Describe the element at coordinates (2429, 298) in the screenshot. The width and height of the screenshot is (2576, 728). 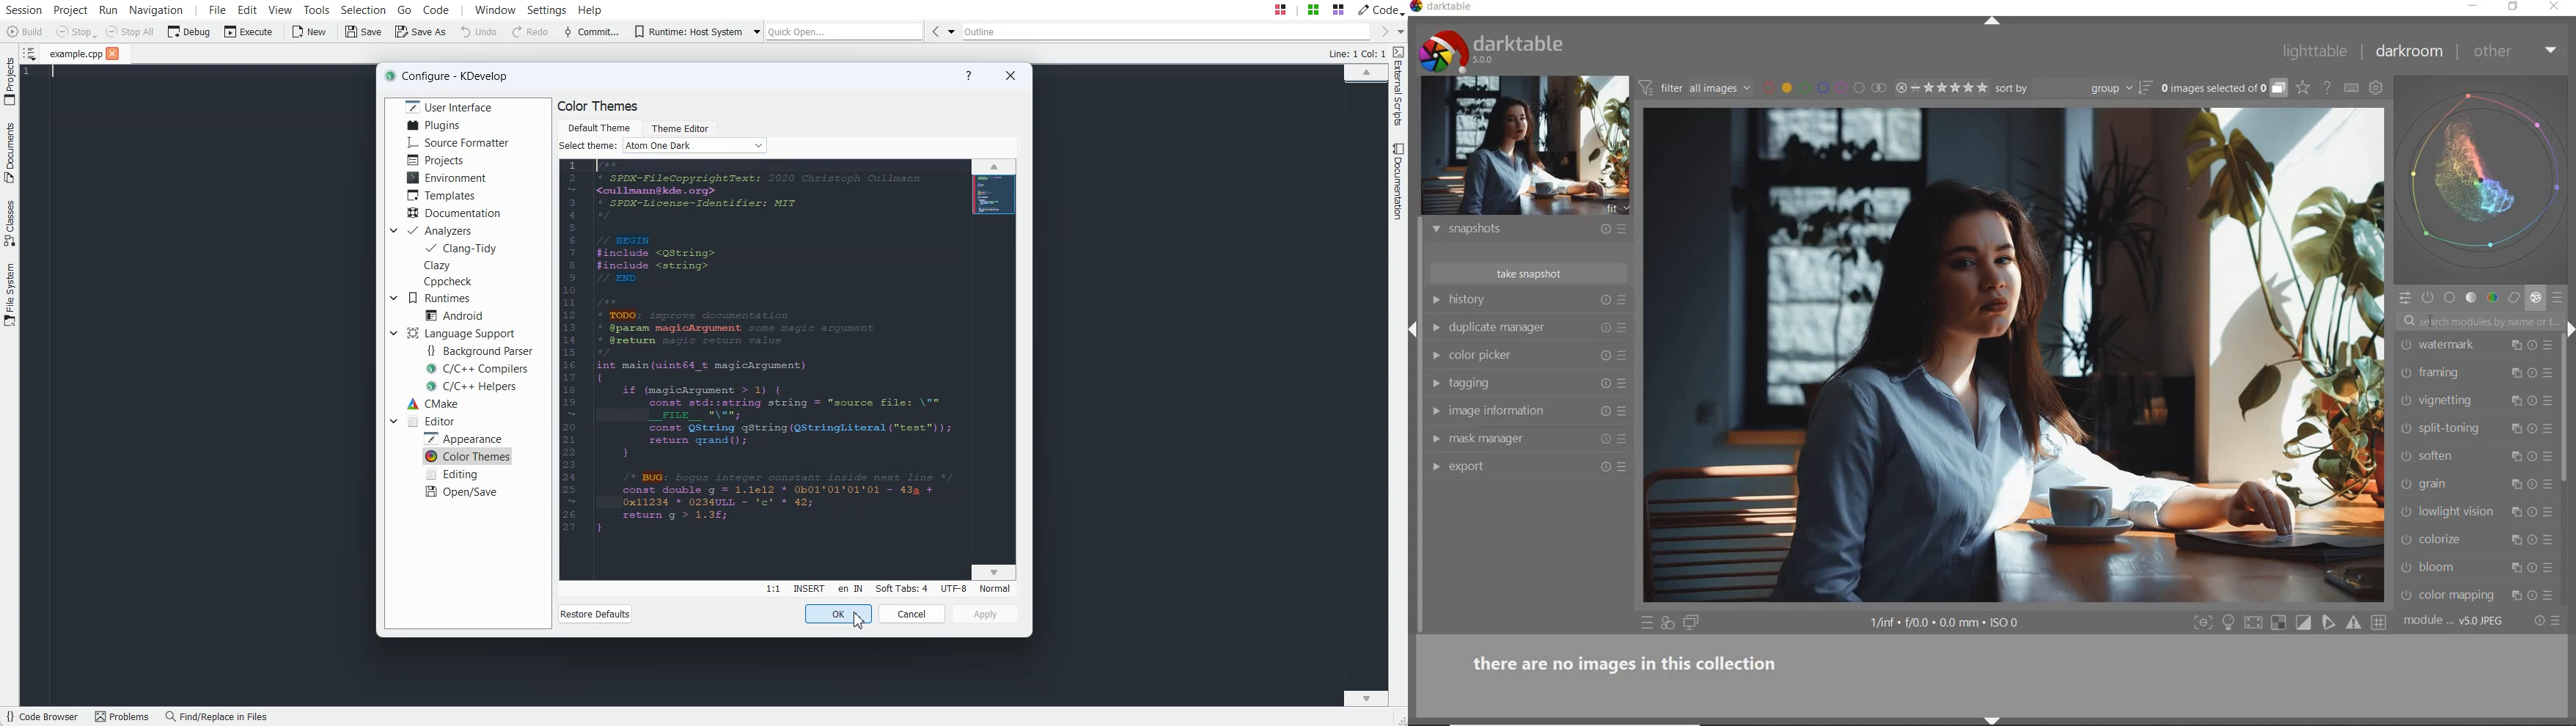
I see `show only active modules` at that location.